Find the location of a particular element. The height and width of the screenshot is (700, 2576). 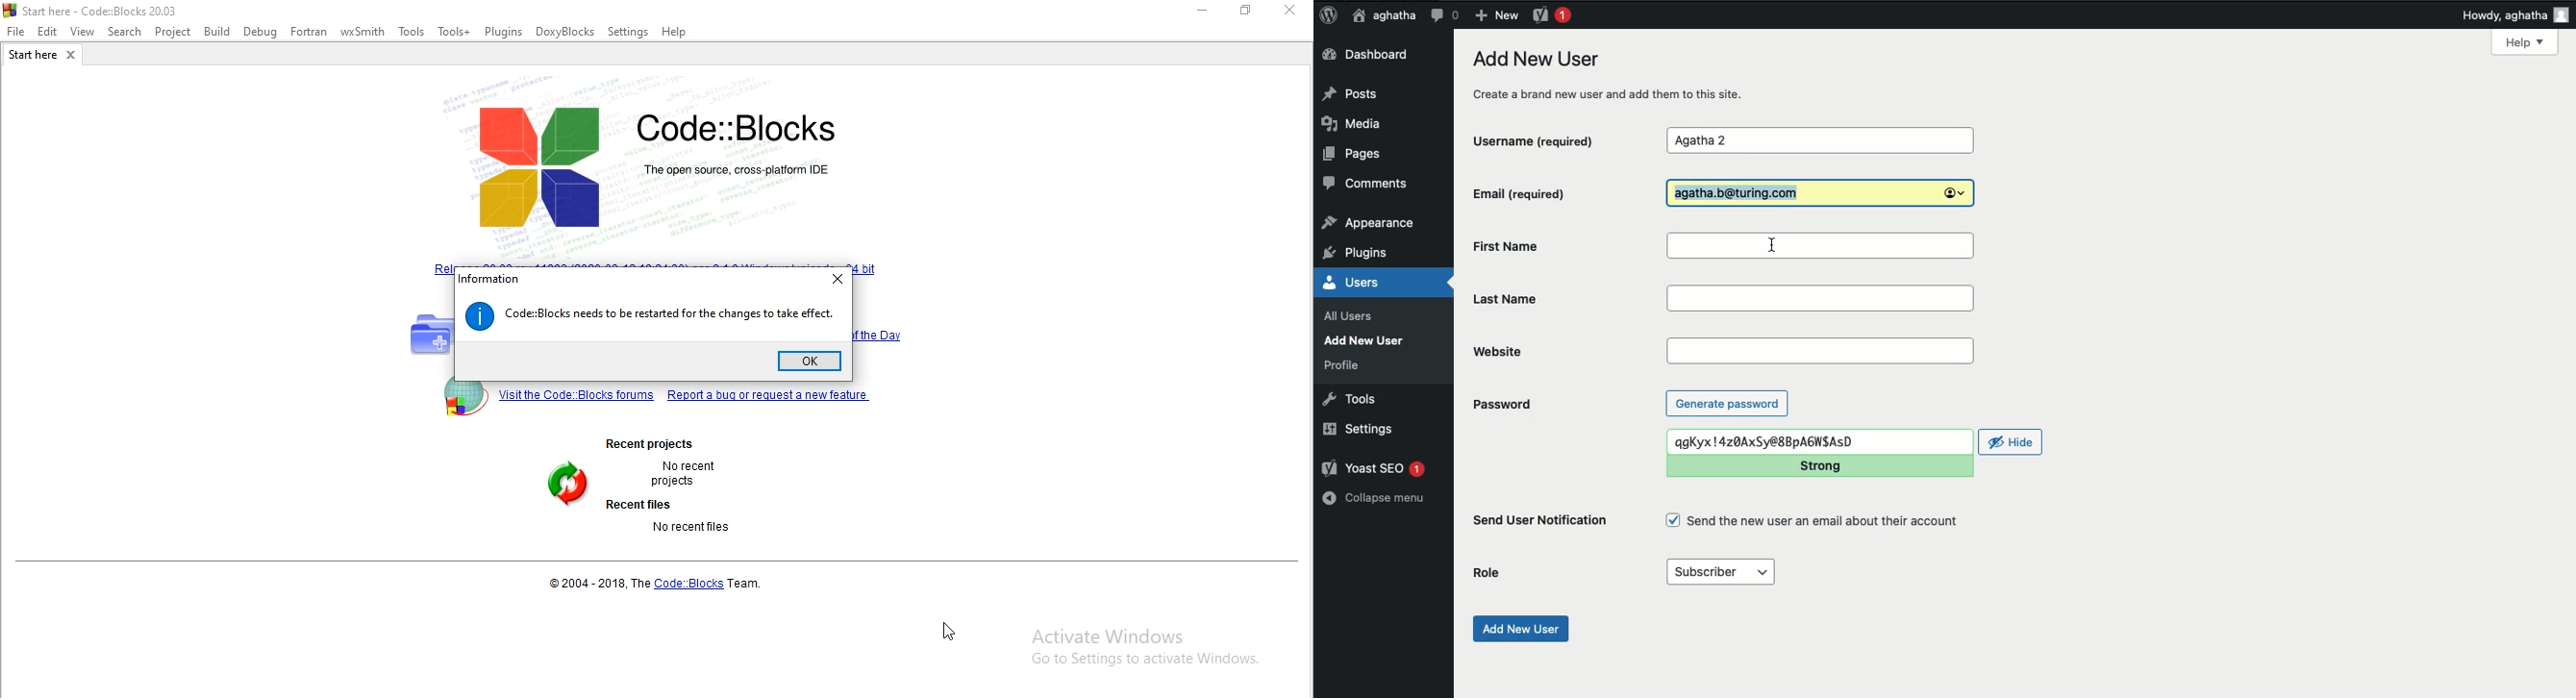

no recent files is located at coordinates (692, 526).